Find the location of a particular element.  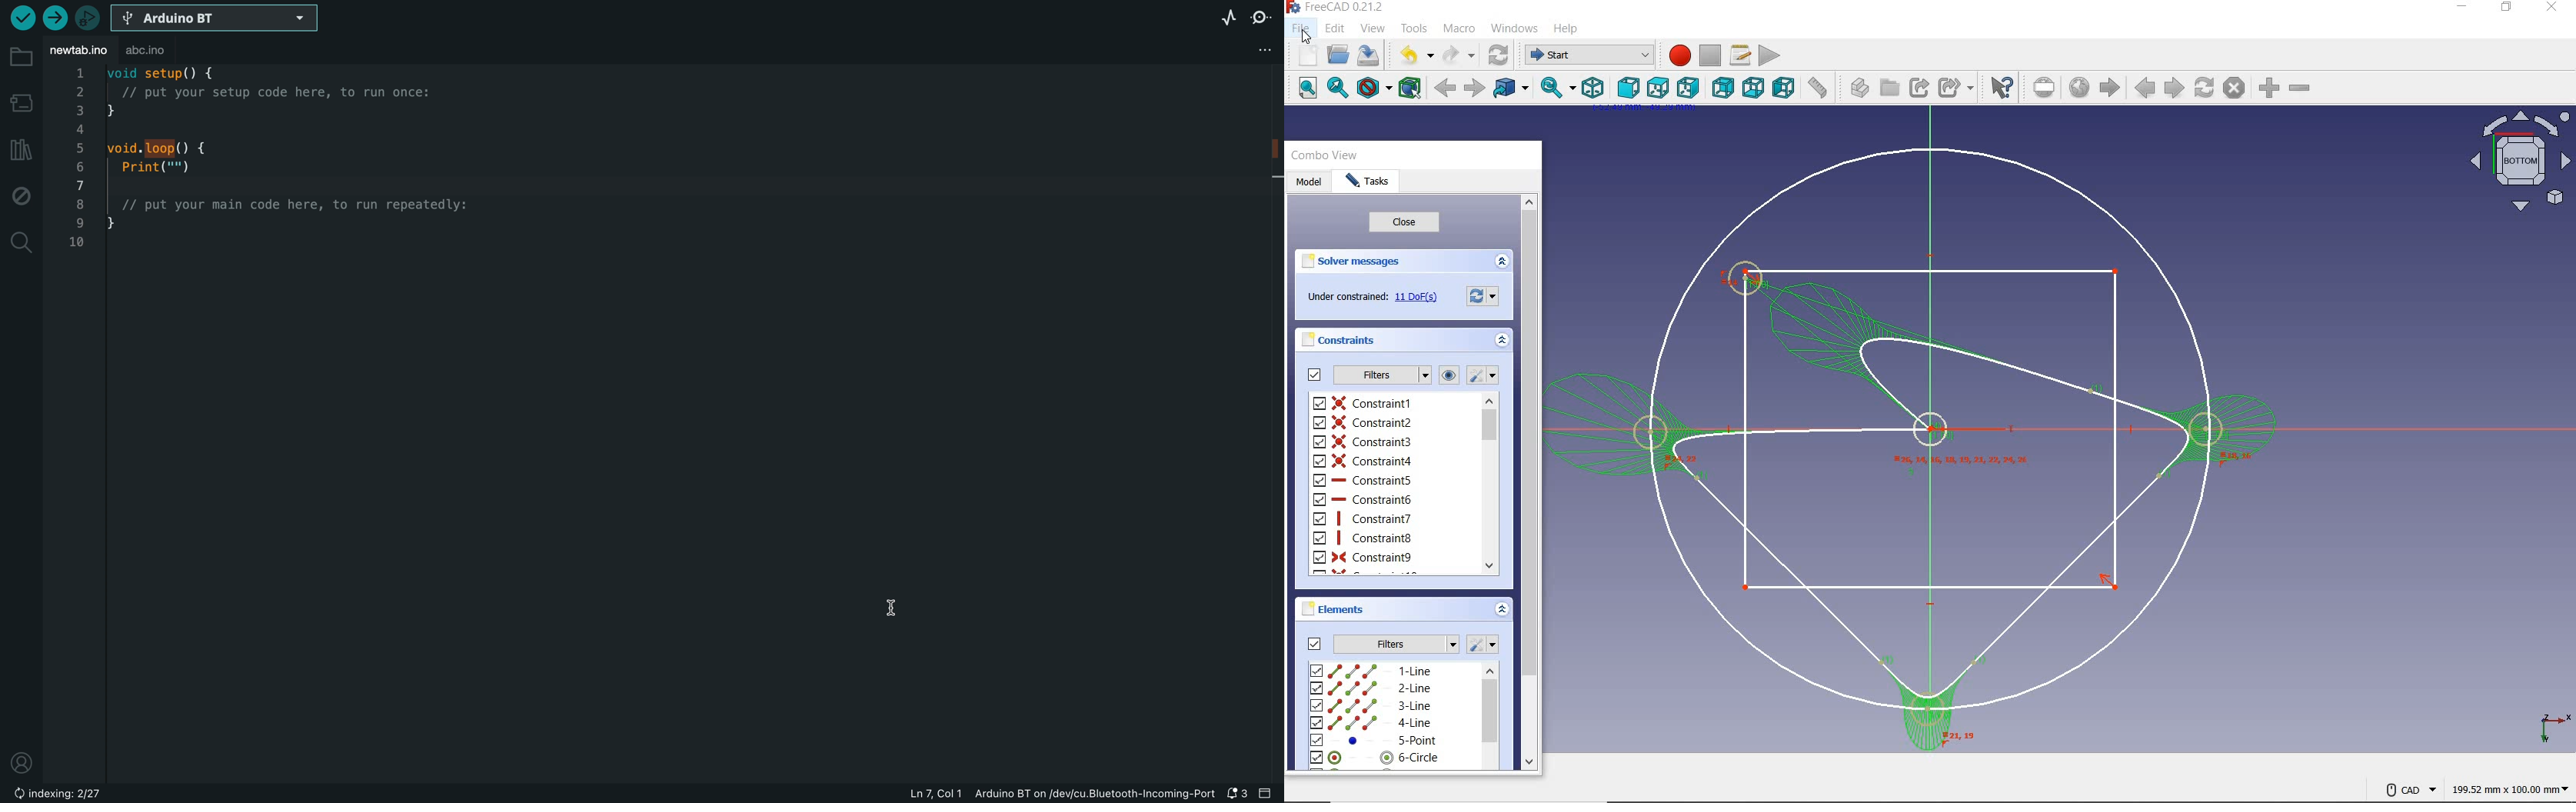

zoom in is located at coordinates (2268, 88).